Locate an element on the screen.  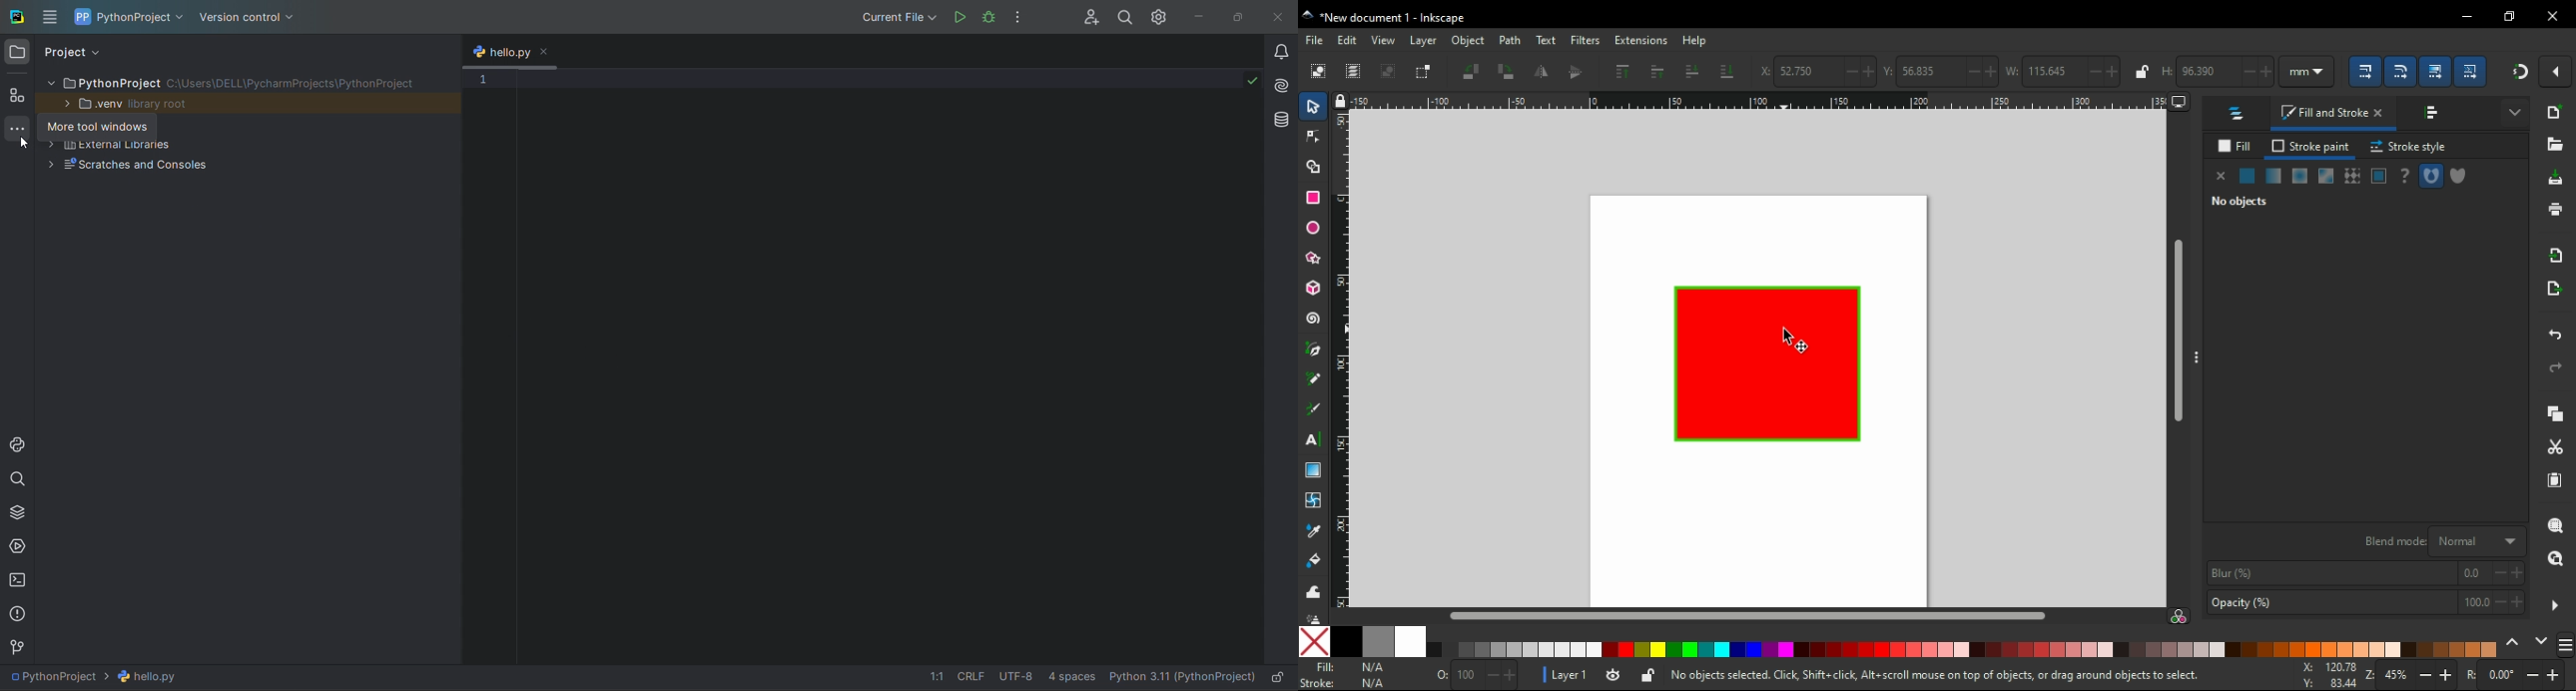
scroll bar is located at coordinates (2174, 334).